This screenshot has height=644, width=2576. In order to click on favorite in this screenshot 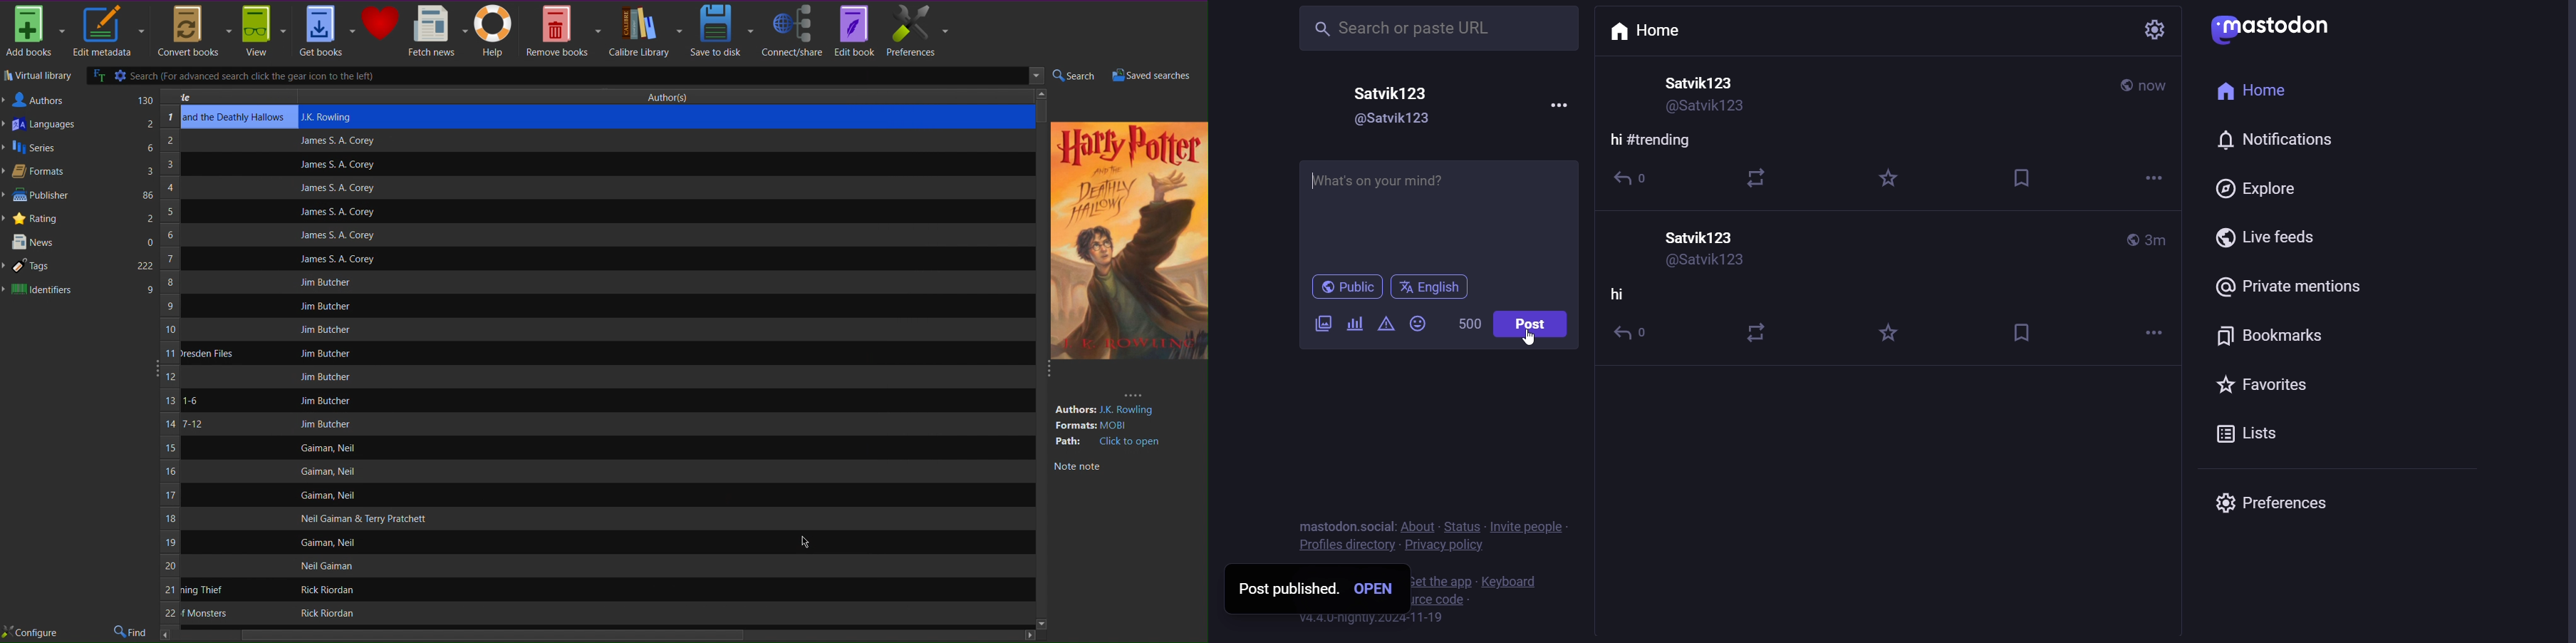, I will do `click(1885, 326)`.